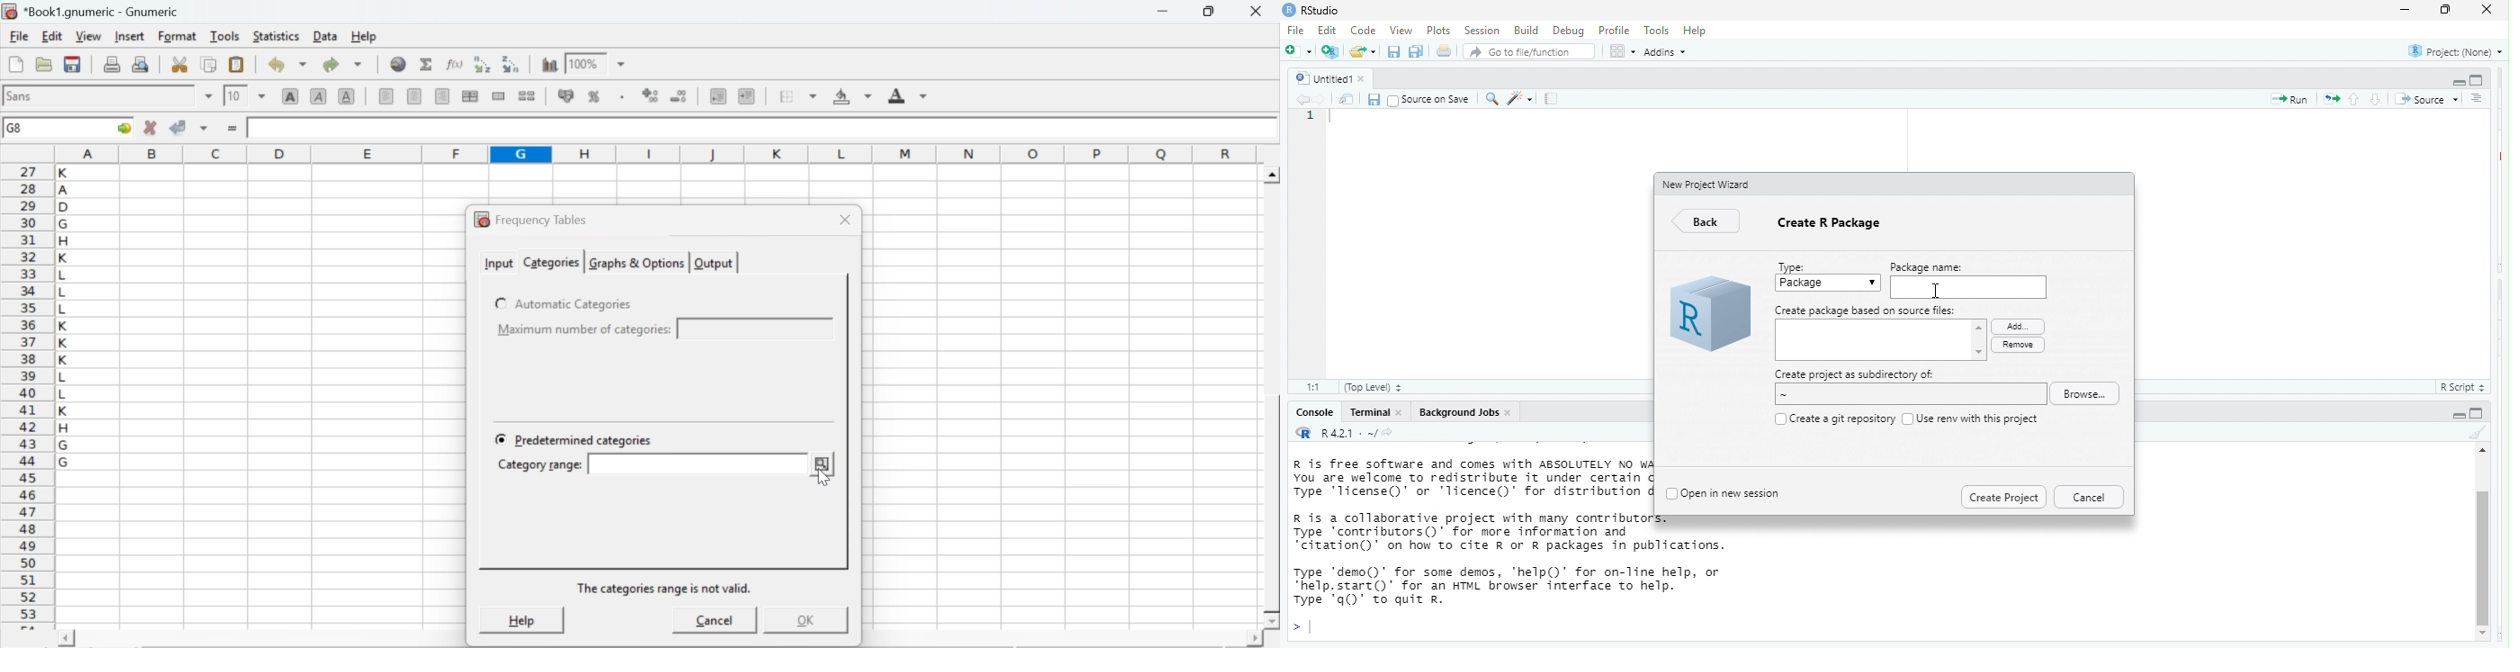 Image resolution: width=2520 pixels, height=672 pixels. I want to click on Tools, so click(1656, 32).